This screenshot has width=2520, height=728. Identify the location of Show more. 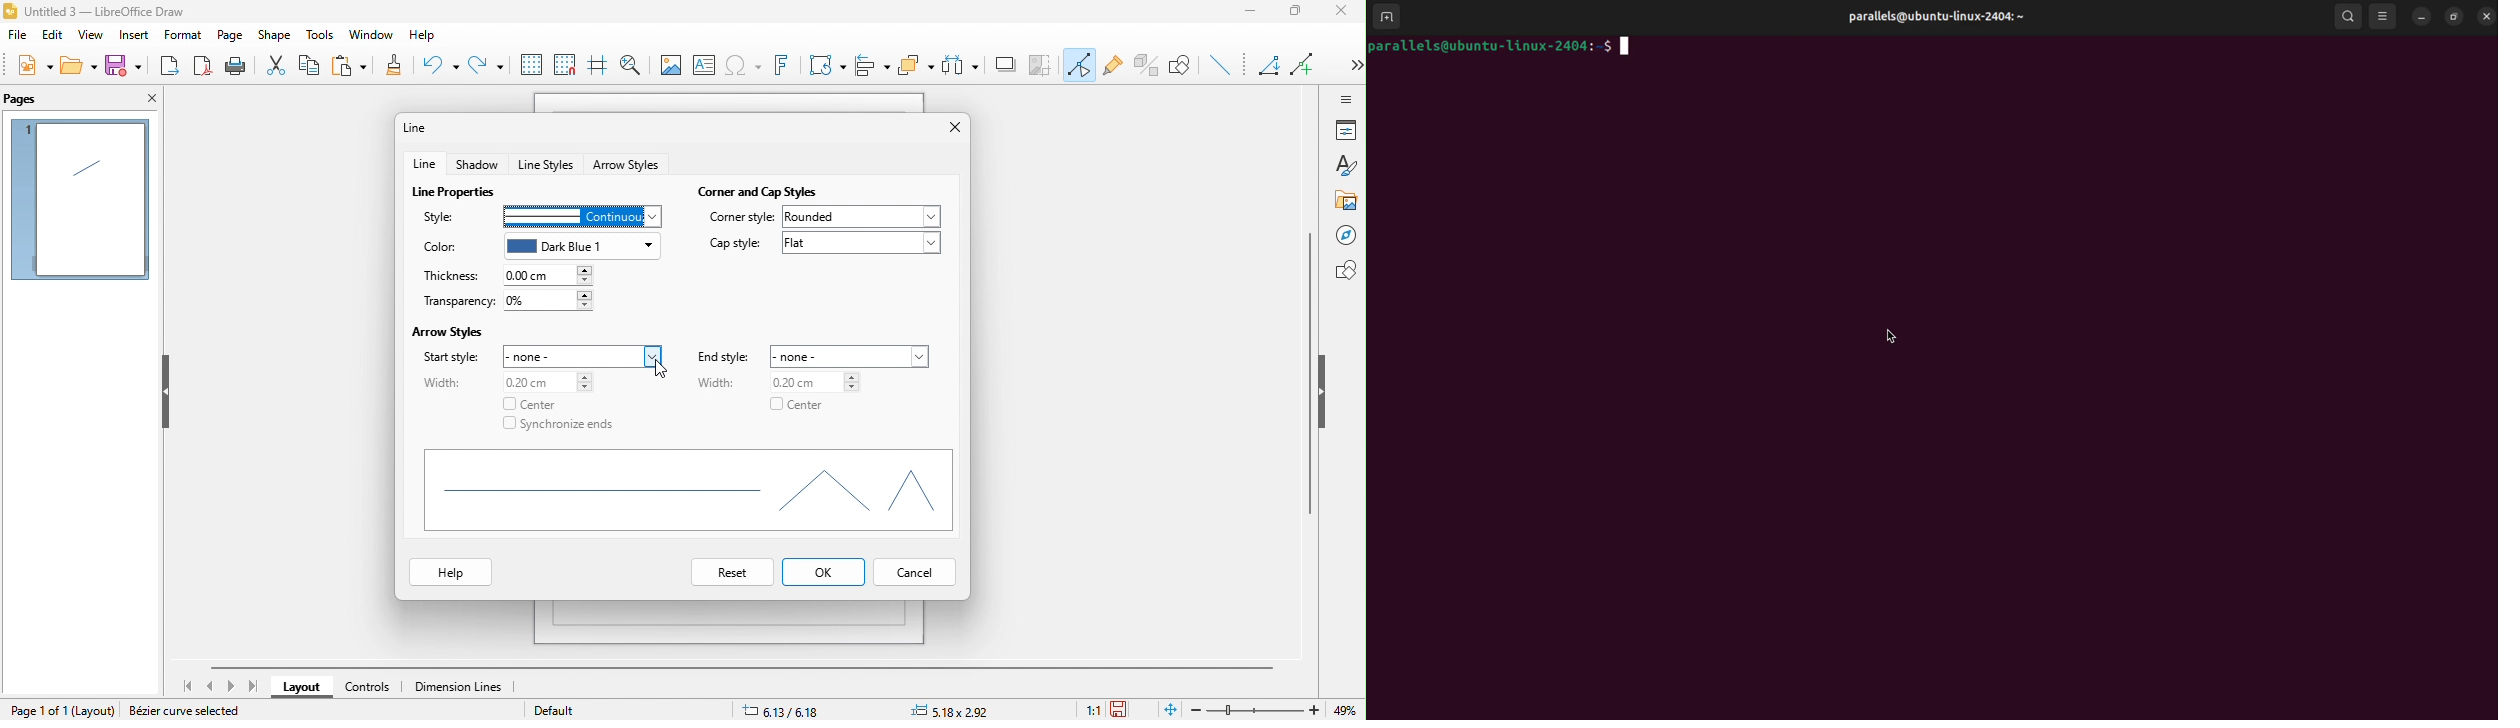
(1349, 58).